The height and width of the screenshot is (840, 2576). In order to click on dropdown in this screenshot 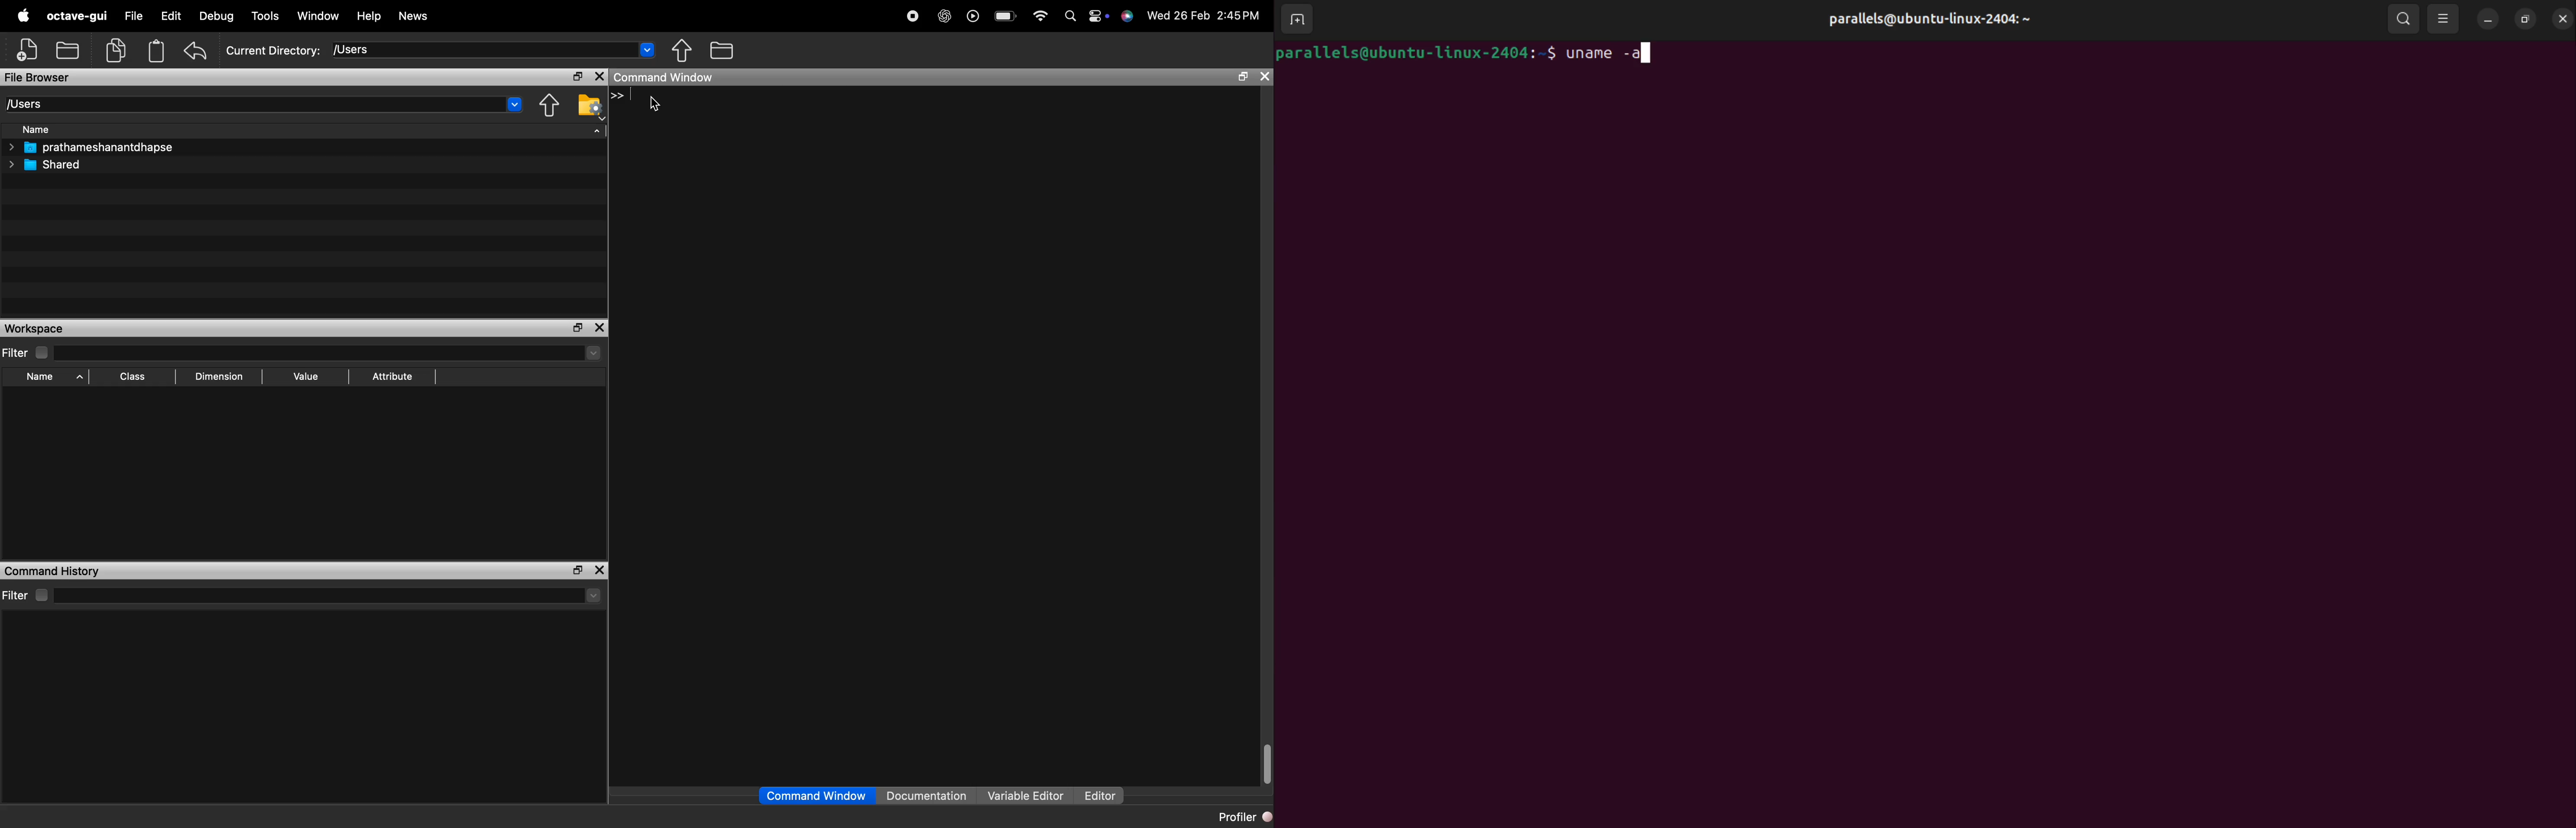, I will do `click(648, 53)`.